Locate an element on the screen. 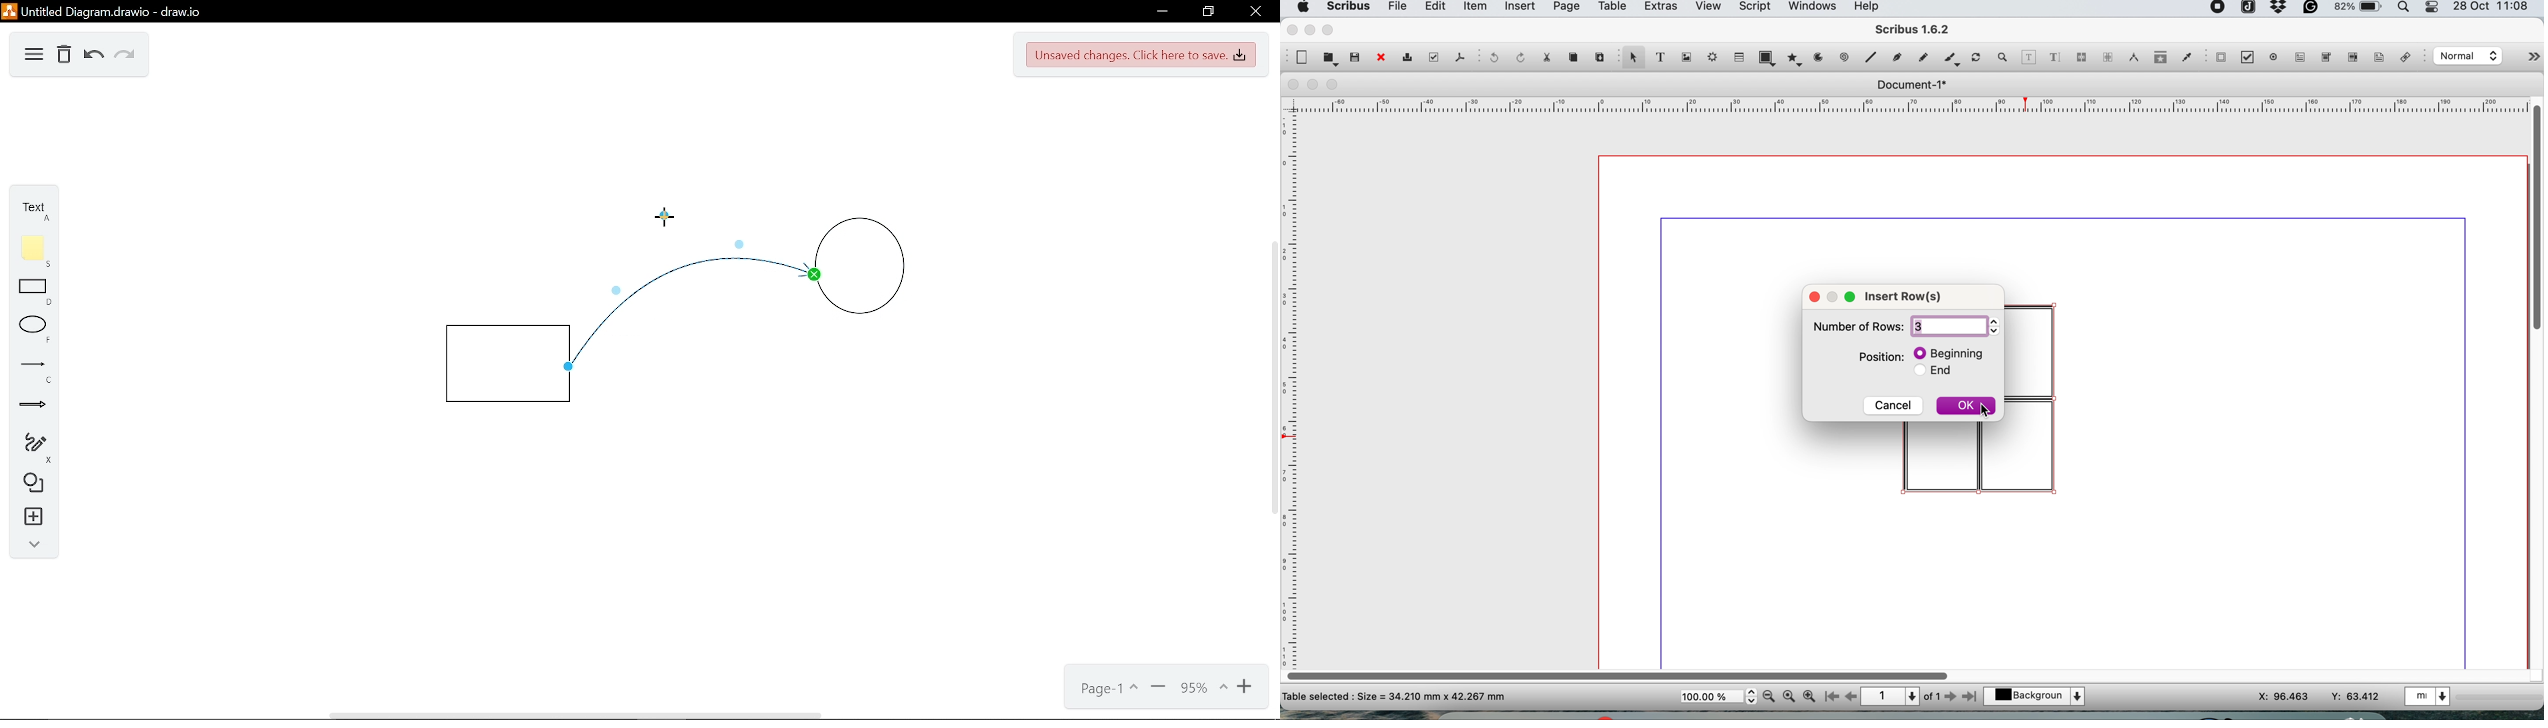 The width and height of the screenshot is (2548, 728). Unsaved changes. Click here to save. is located at coordinates (1140, 56).